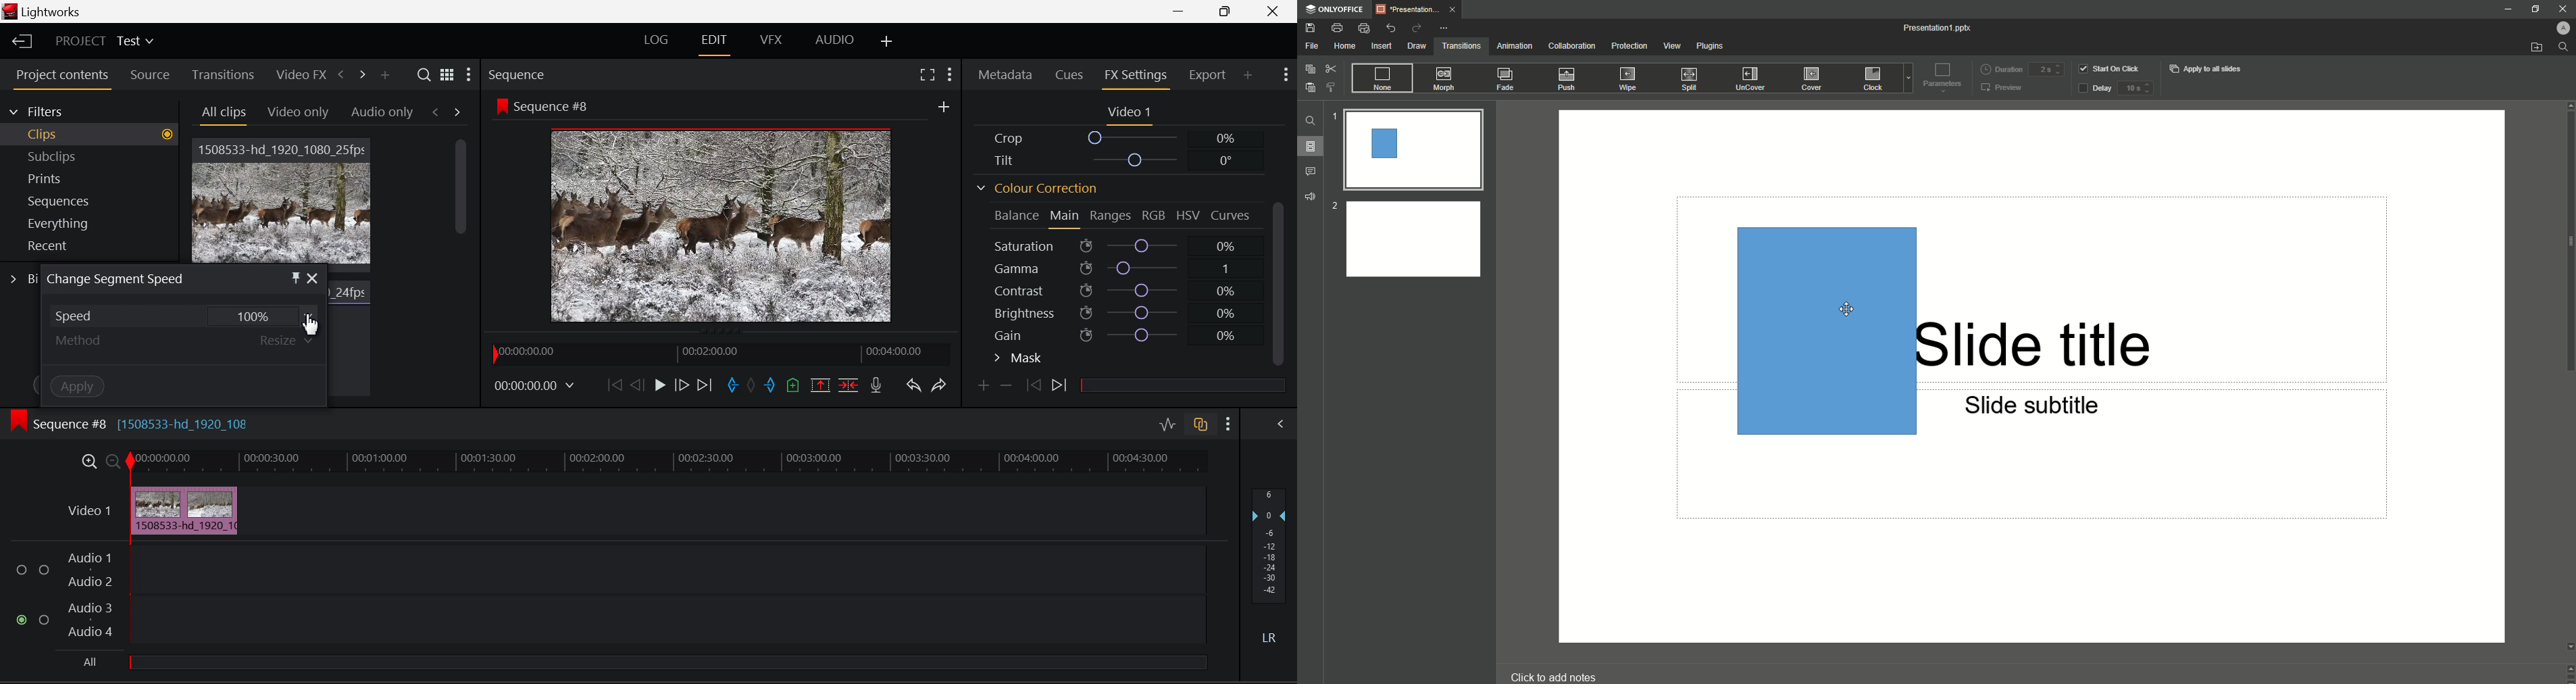  Describe the element at coordinates (1941, 80) in the screenshot. I see `Parameters` at that location.